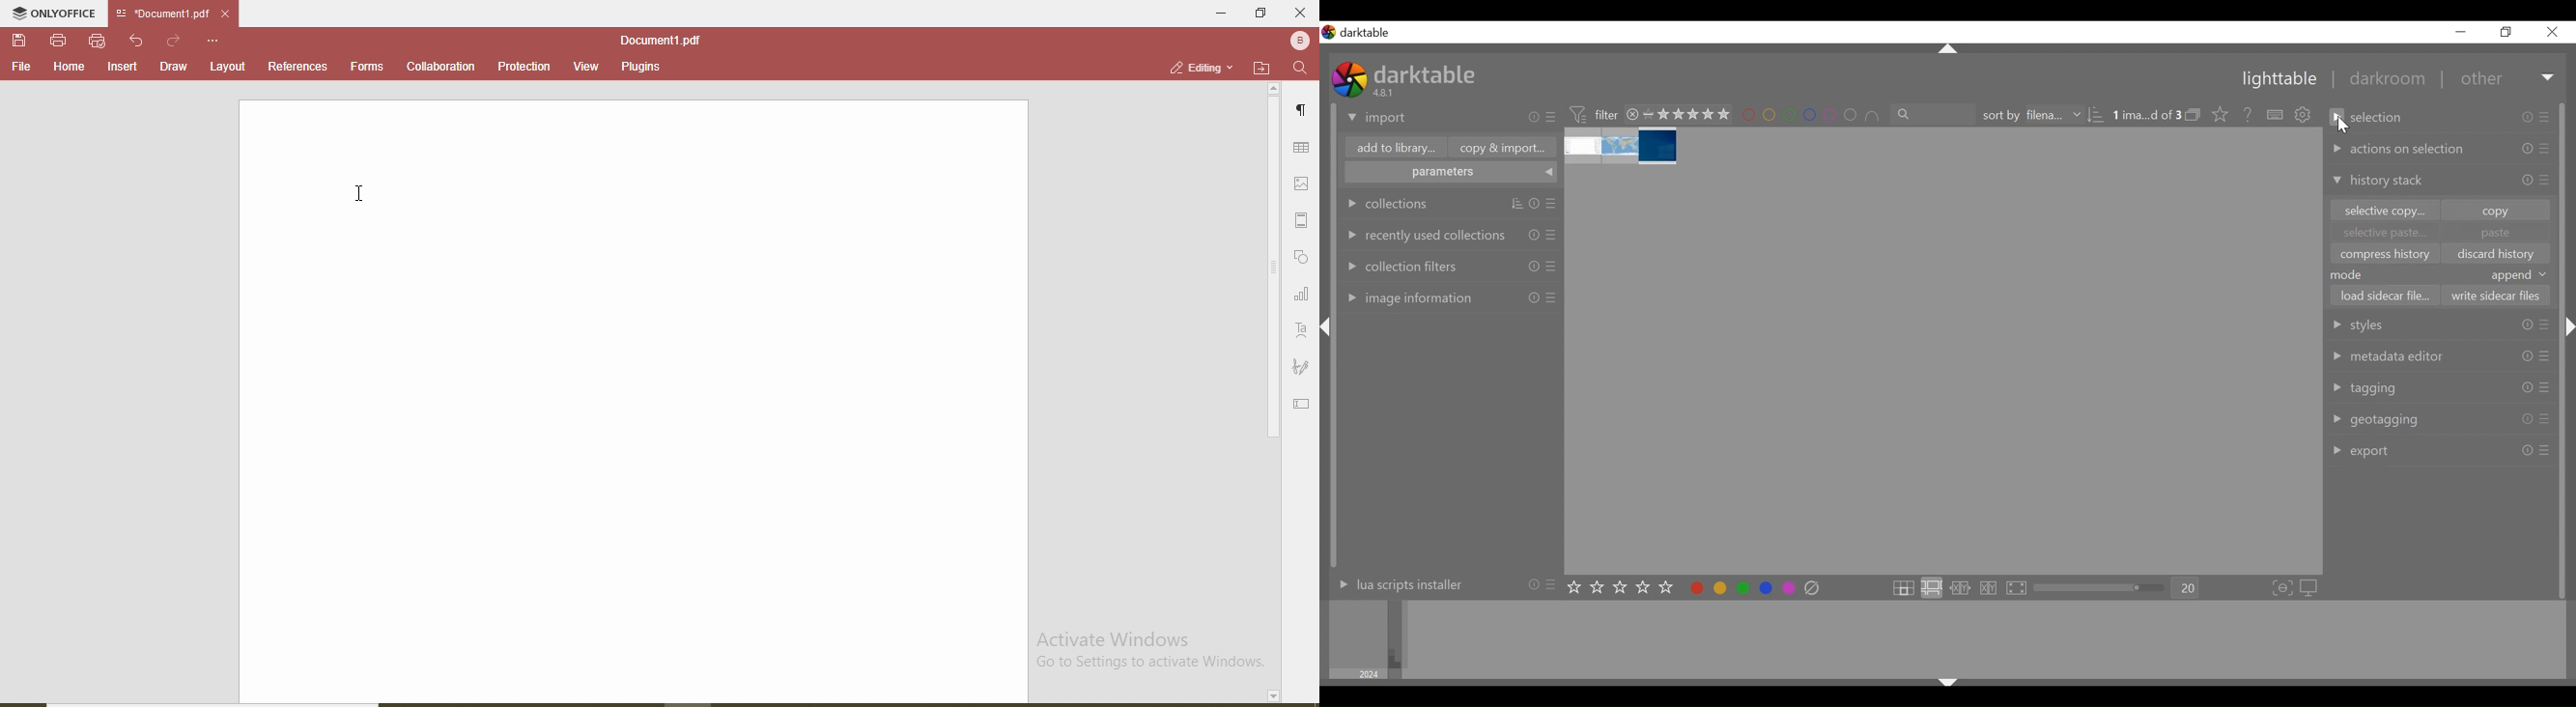  What do you see at coordinates (1386, 92) in the screenshot?
I see `version` at bounding box center [1386, 92].